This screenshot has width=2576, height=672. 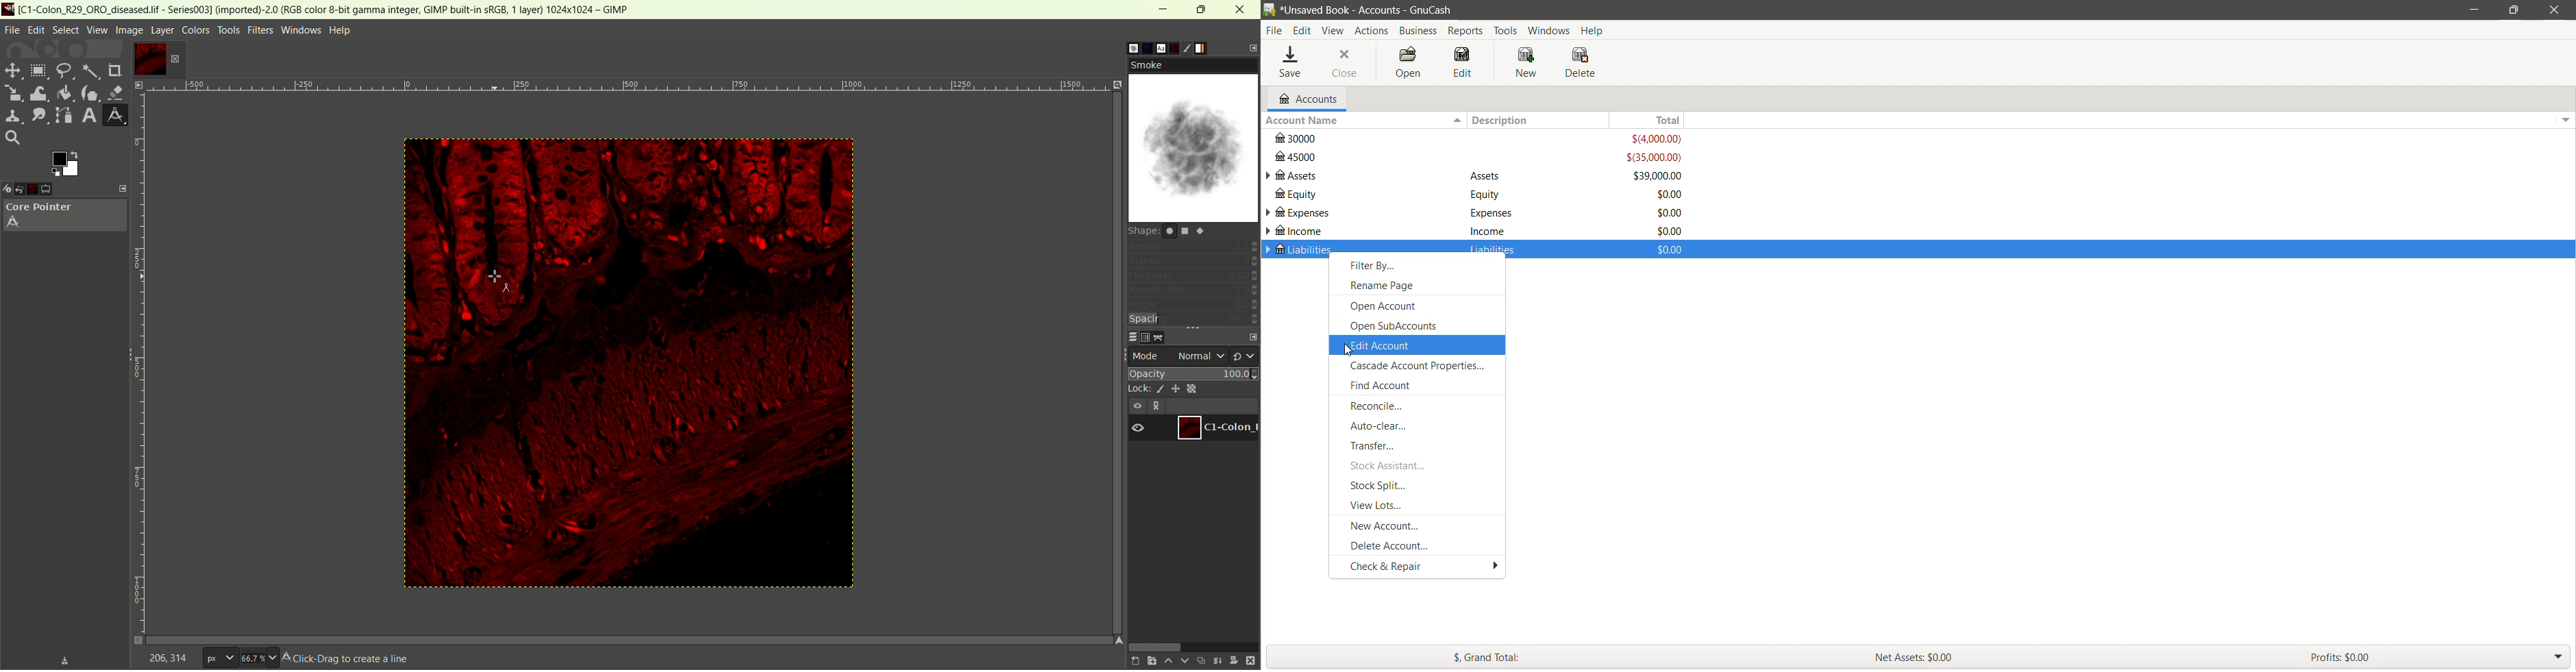 What do you see at coordinates (1389, 525) in the screenshot?
I see `New Account` at bounding box center [1389, 525].